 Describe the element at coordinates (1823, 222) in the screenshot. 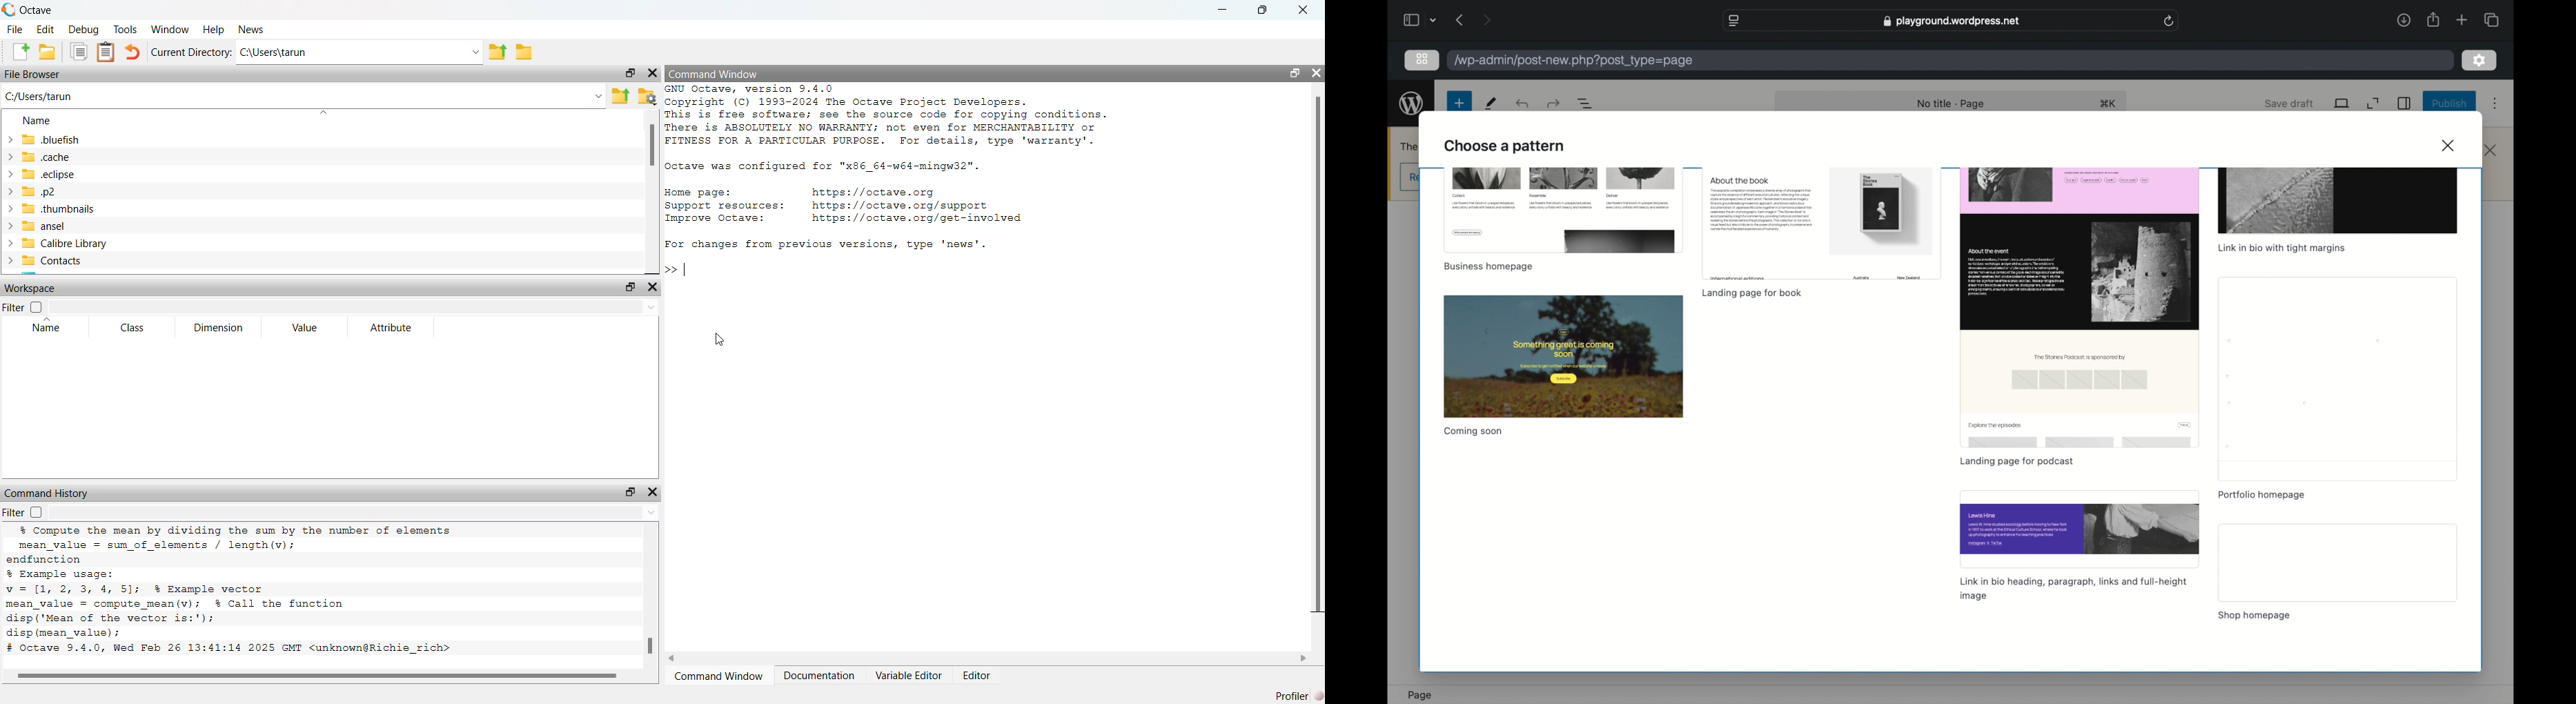

I see `preview` at that location.